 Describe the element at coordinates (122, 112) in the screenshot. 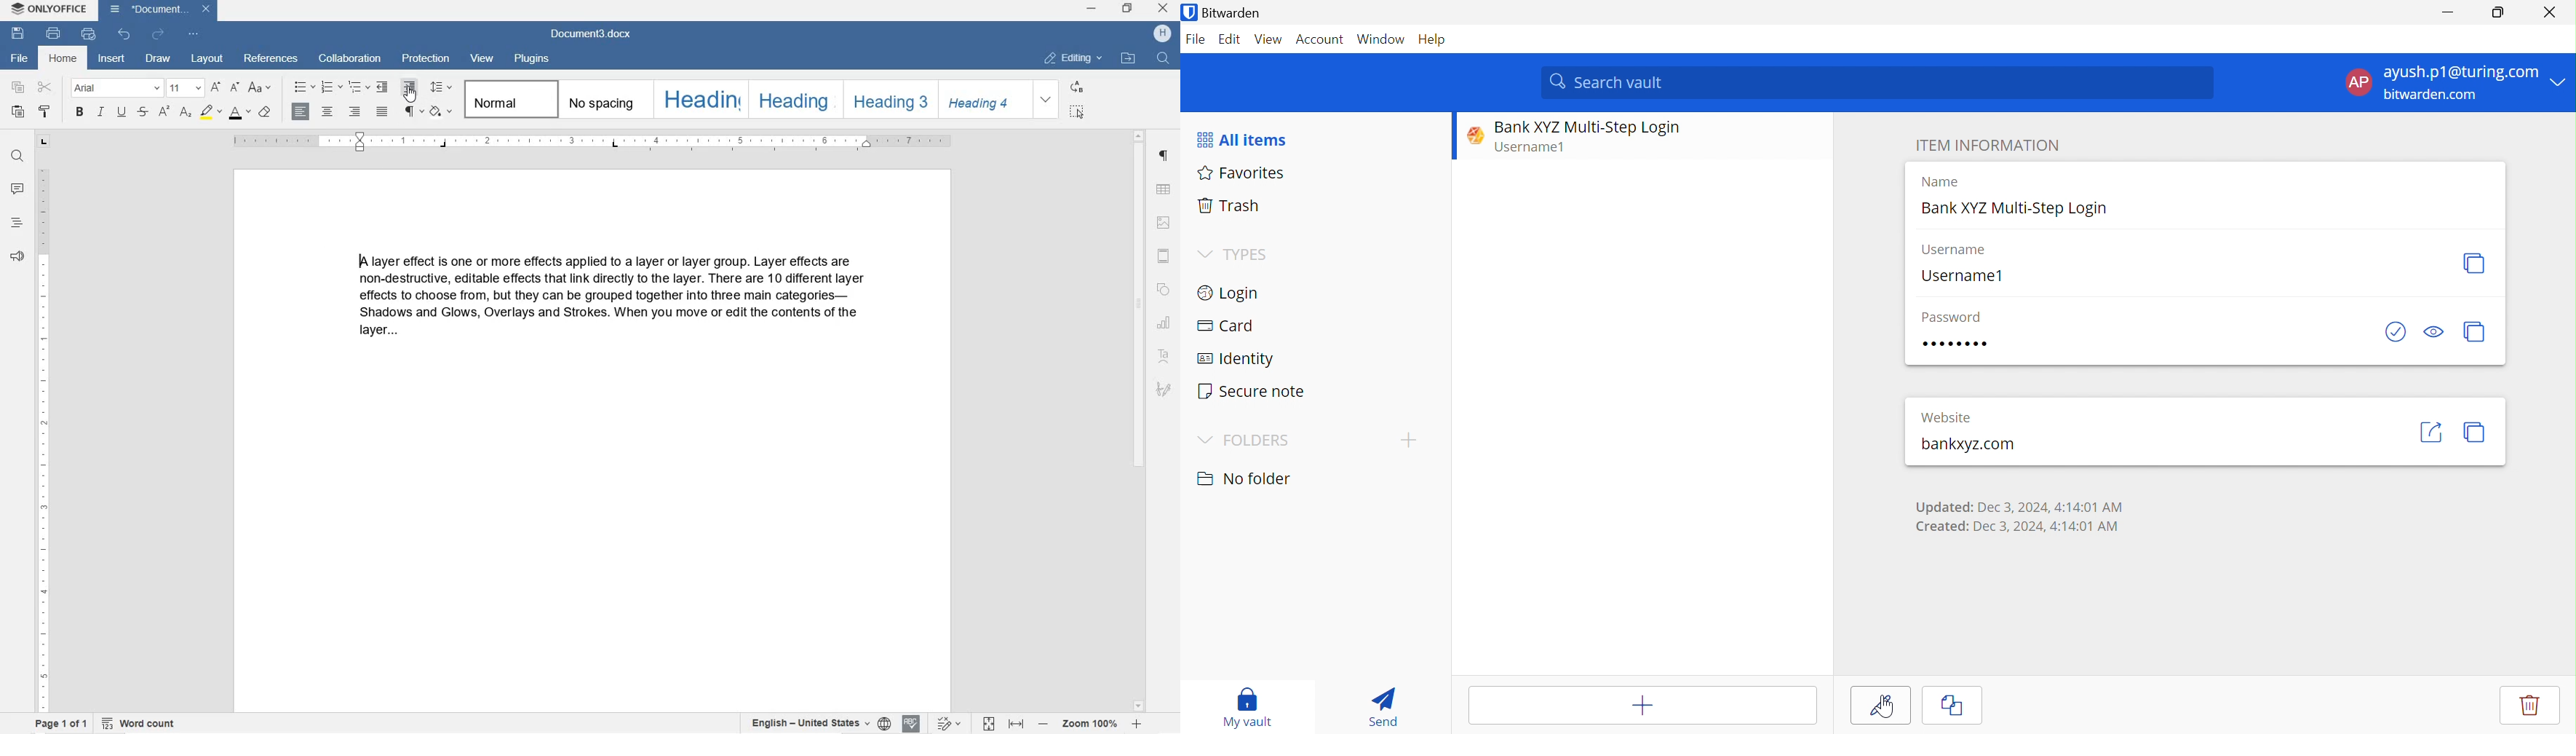

I see `UNDERLINE` at that location.